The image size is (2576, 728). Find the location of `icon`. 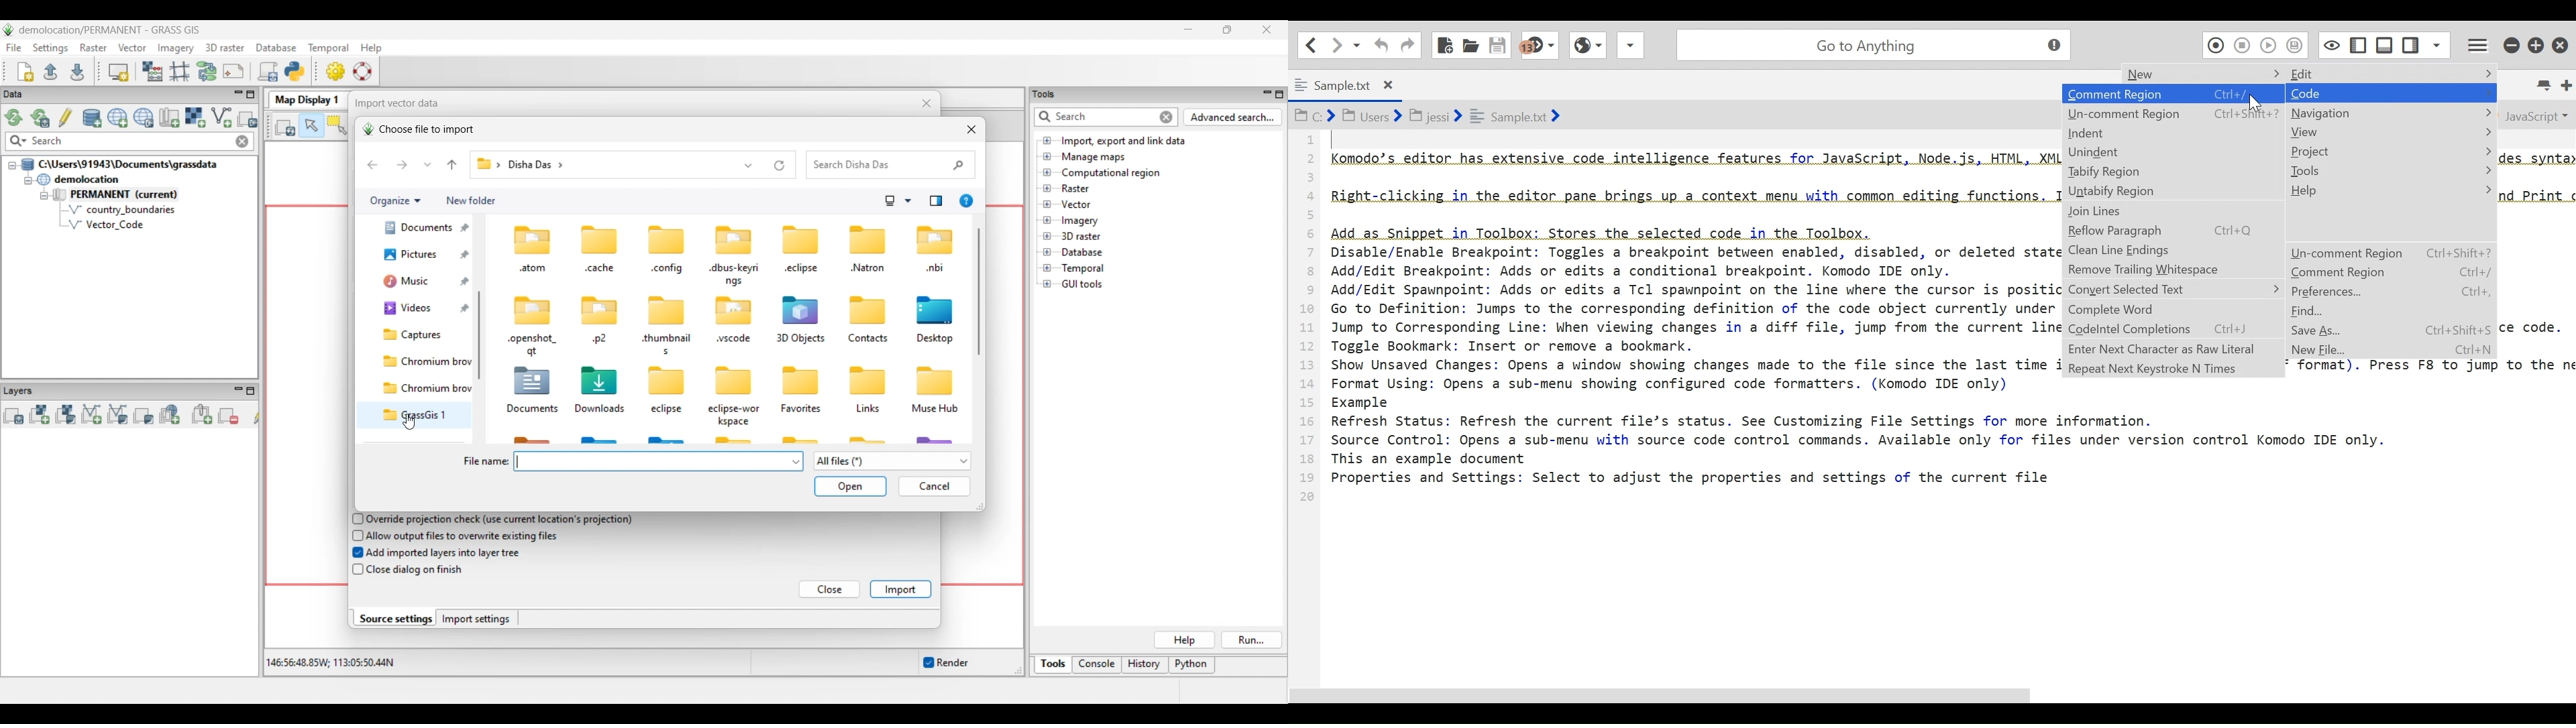

icon is located at coordinates (533, 381).